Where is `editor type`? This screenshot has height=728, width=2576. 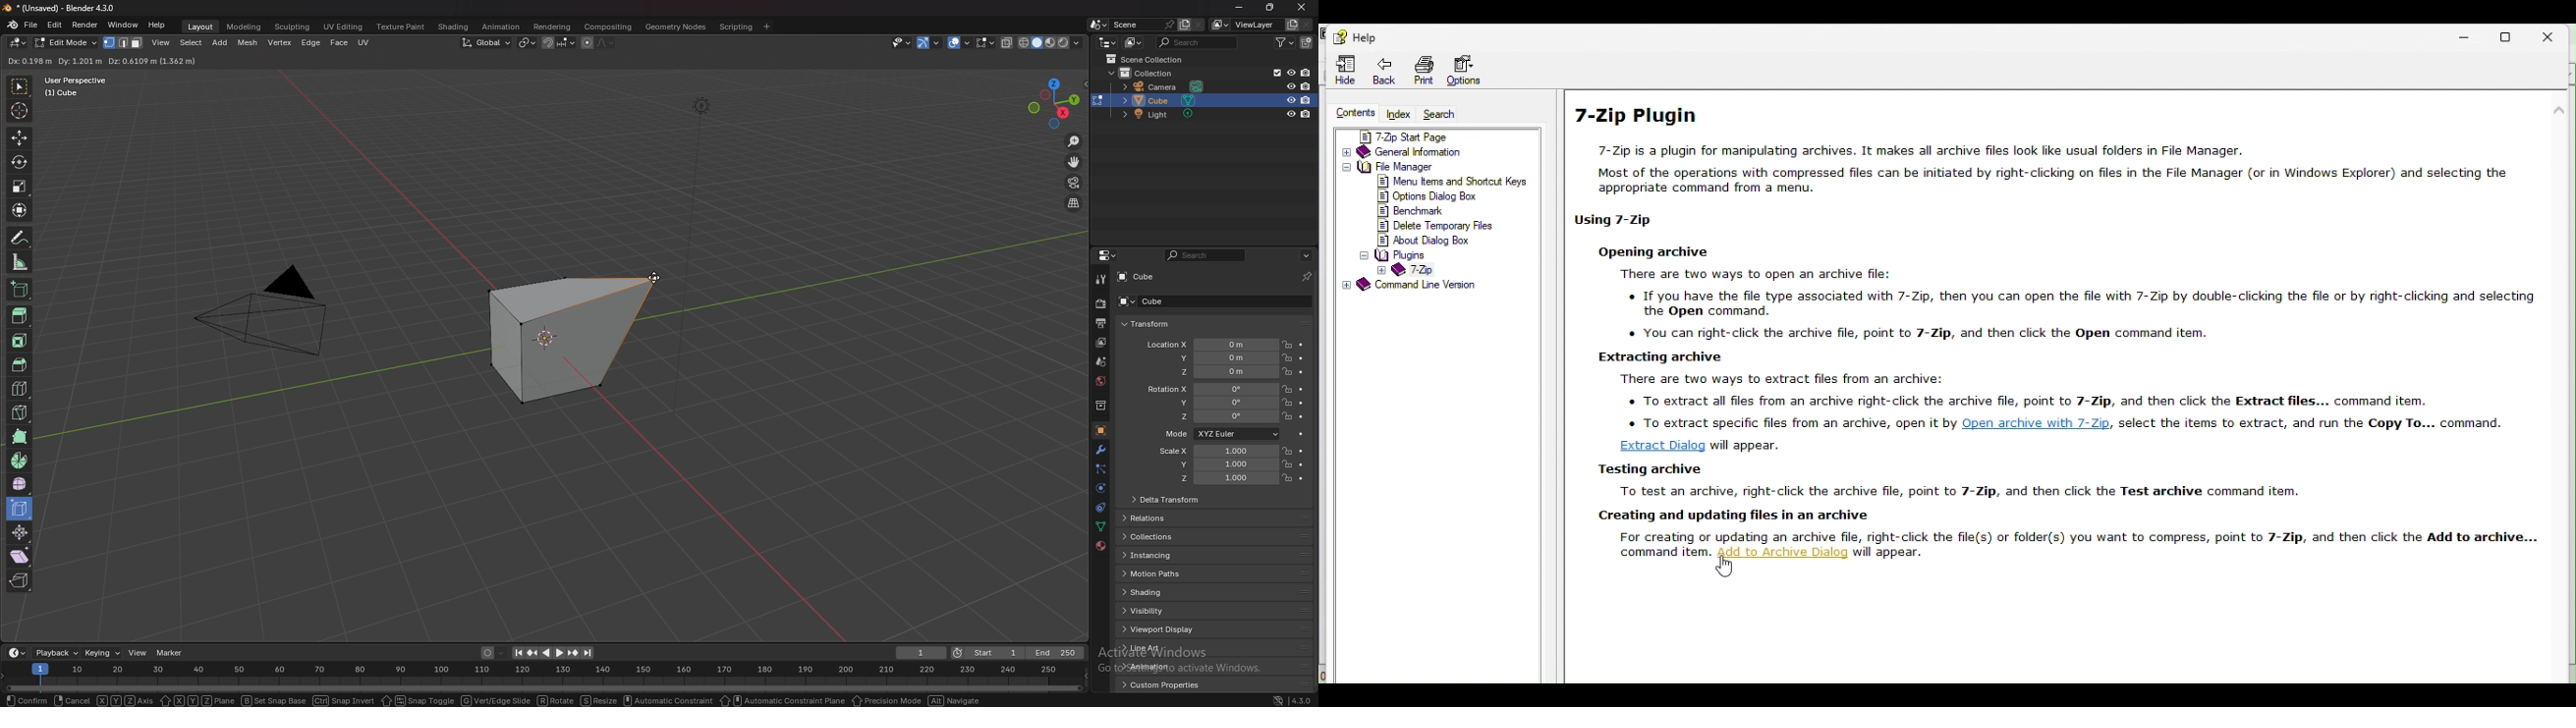 editor type is located at coordinates (16, 653).